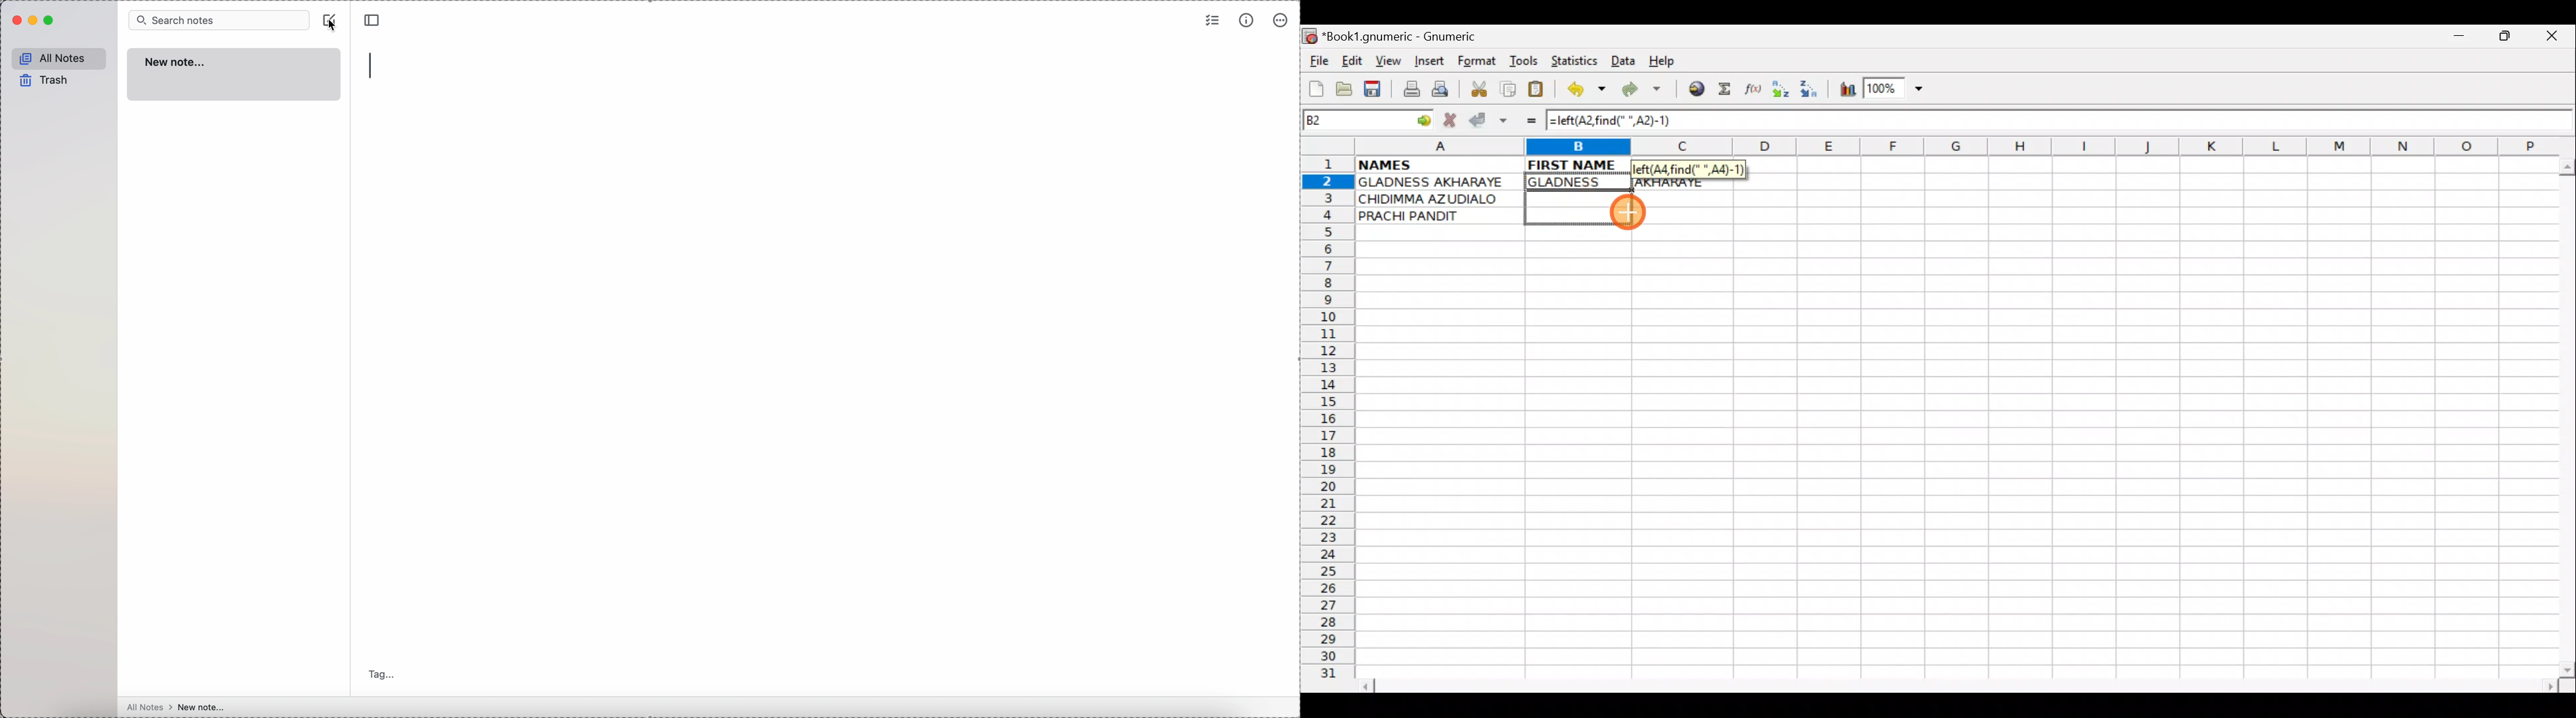 The width and height of the screenshot is (2576, 728). Describe the element at coordinates (2507, 39) in the screenshot. I see `Maximize` at that location.